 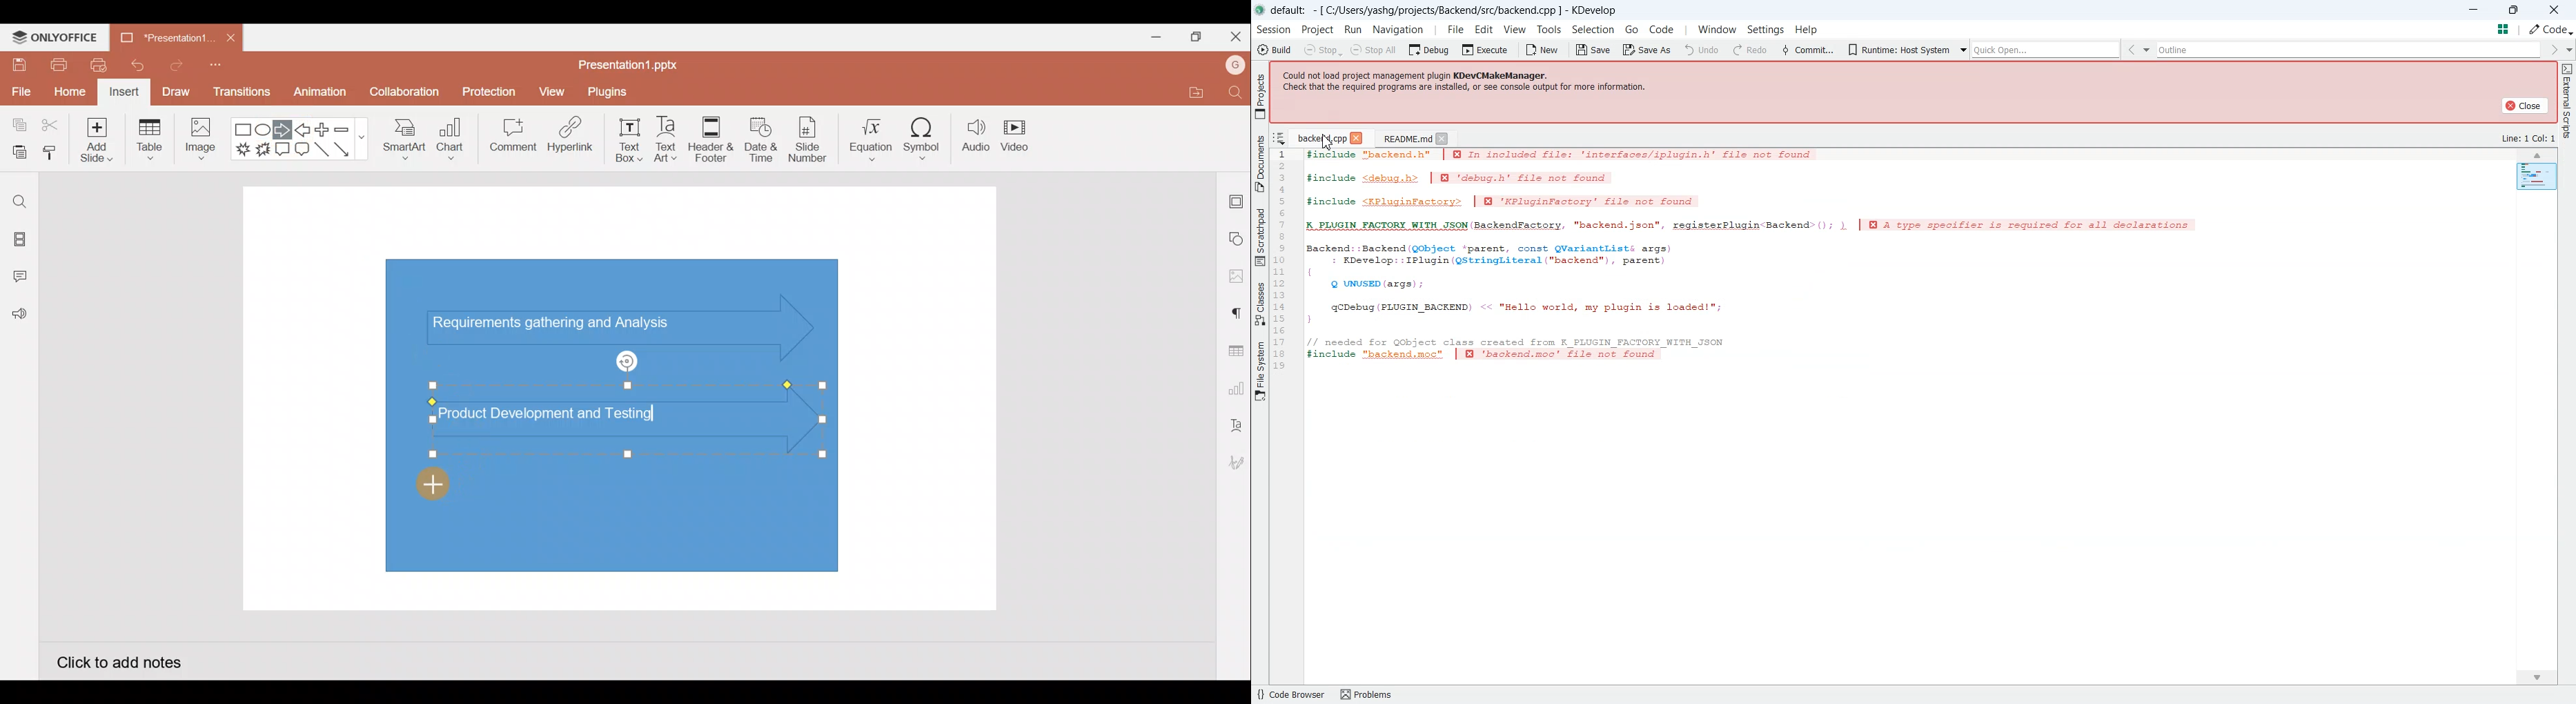 What do you see at coordinates (1237, 199) in the screenshot?
I see `Slide settings` at bounding box center [1237, 199].